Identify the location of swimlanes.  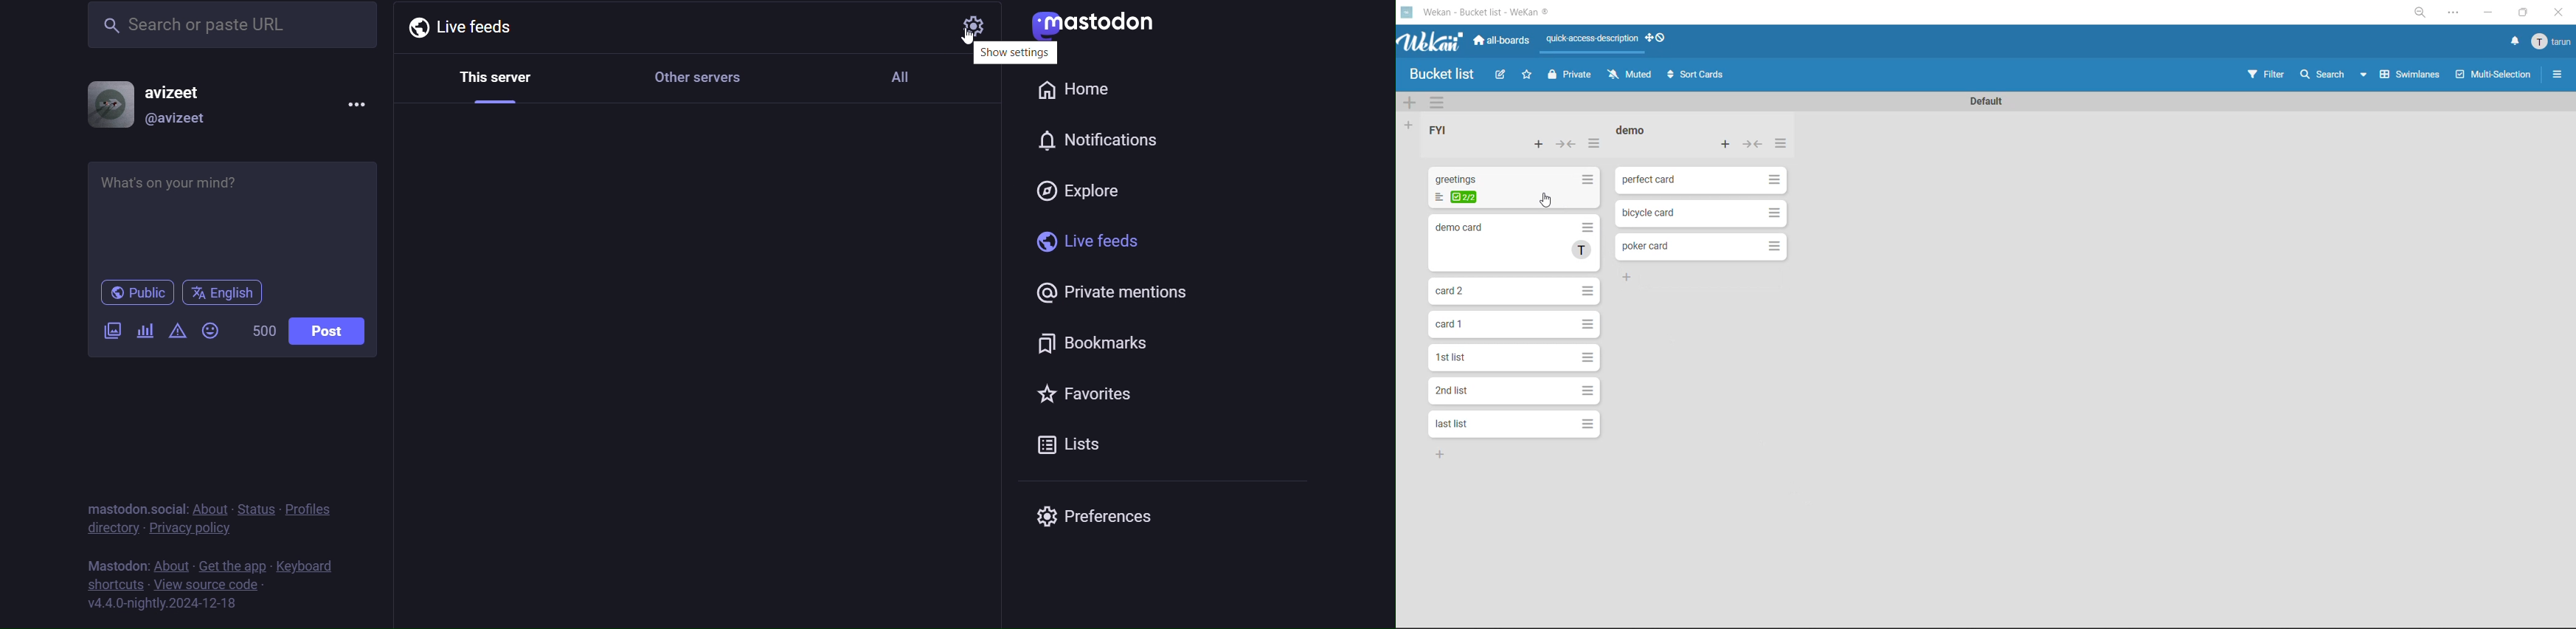
(2411, 76).